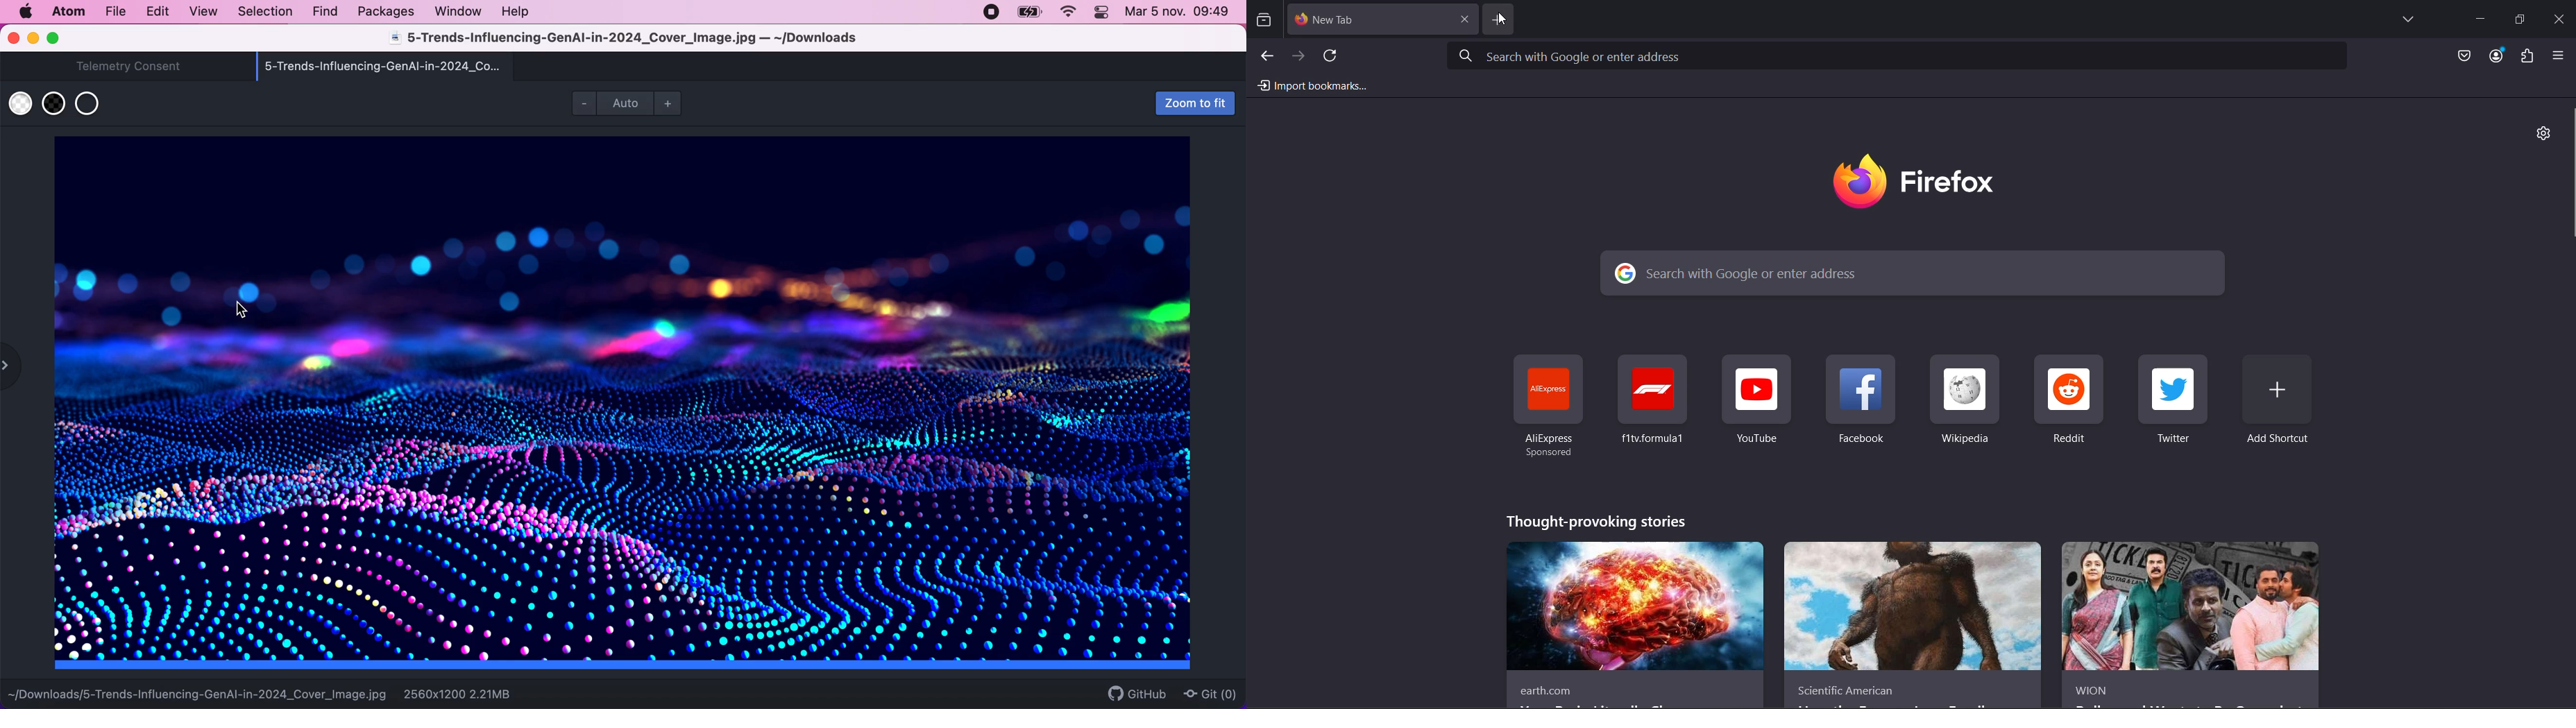 The image size is (2576, 728). Describe the element at coordinates (1464, 18) in the screenshot. I see `close tab` at that location.